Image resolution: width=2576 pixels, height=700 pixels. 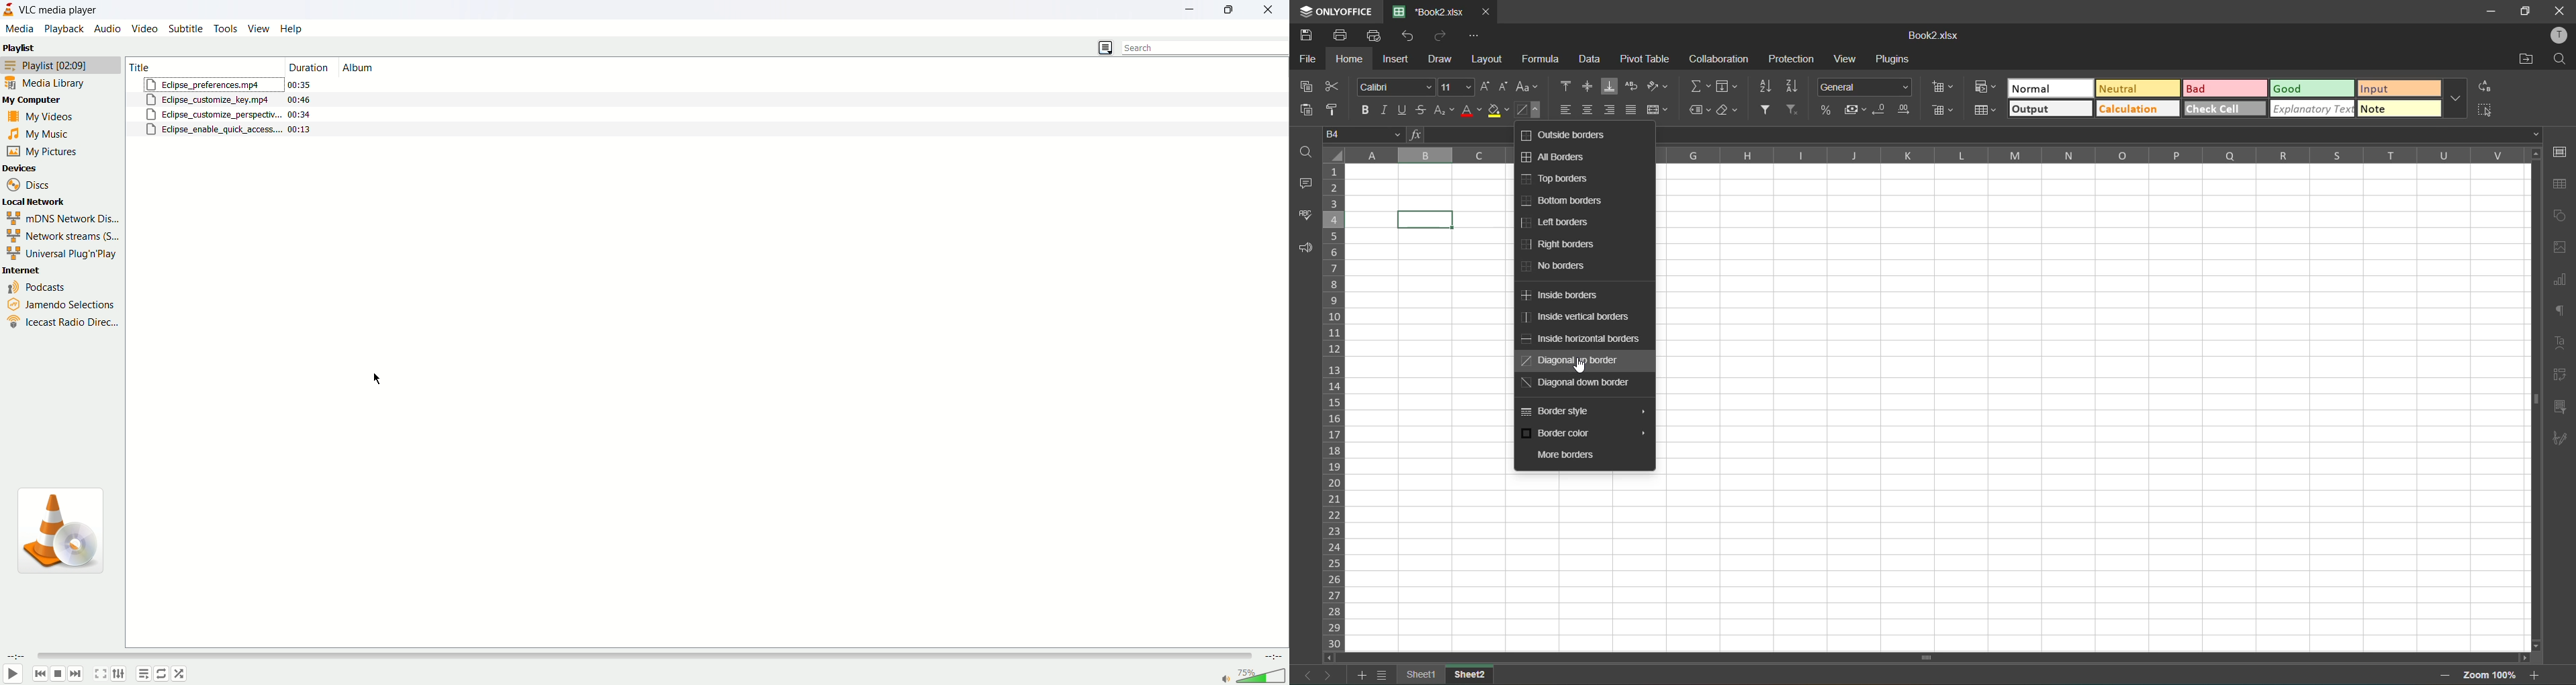 What do you see at coordinates (1563, 296) in the screenshot?
I see `inside borders` at bounding box center [1563, 296].